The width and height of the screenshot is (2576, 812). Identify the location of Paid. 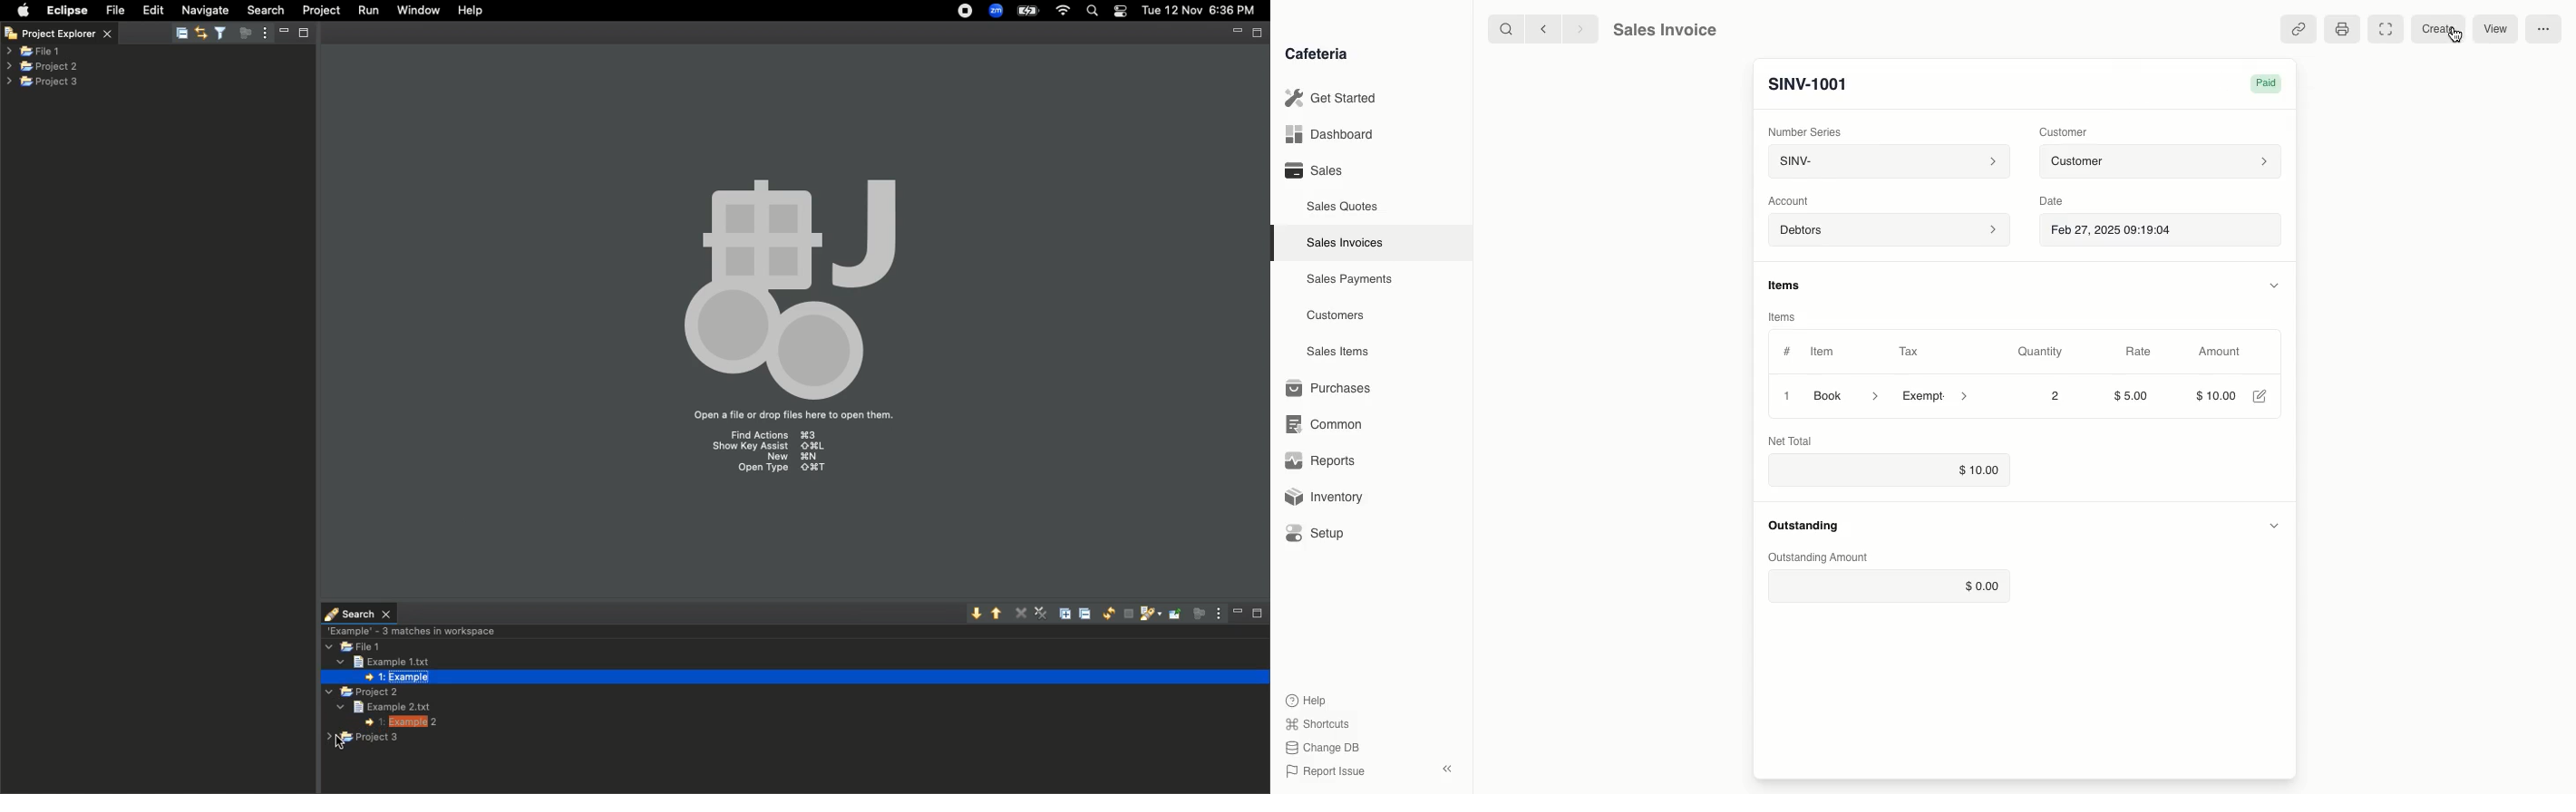
(2270, 83).